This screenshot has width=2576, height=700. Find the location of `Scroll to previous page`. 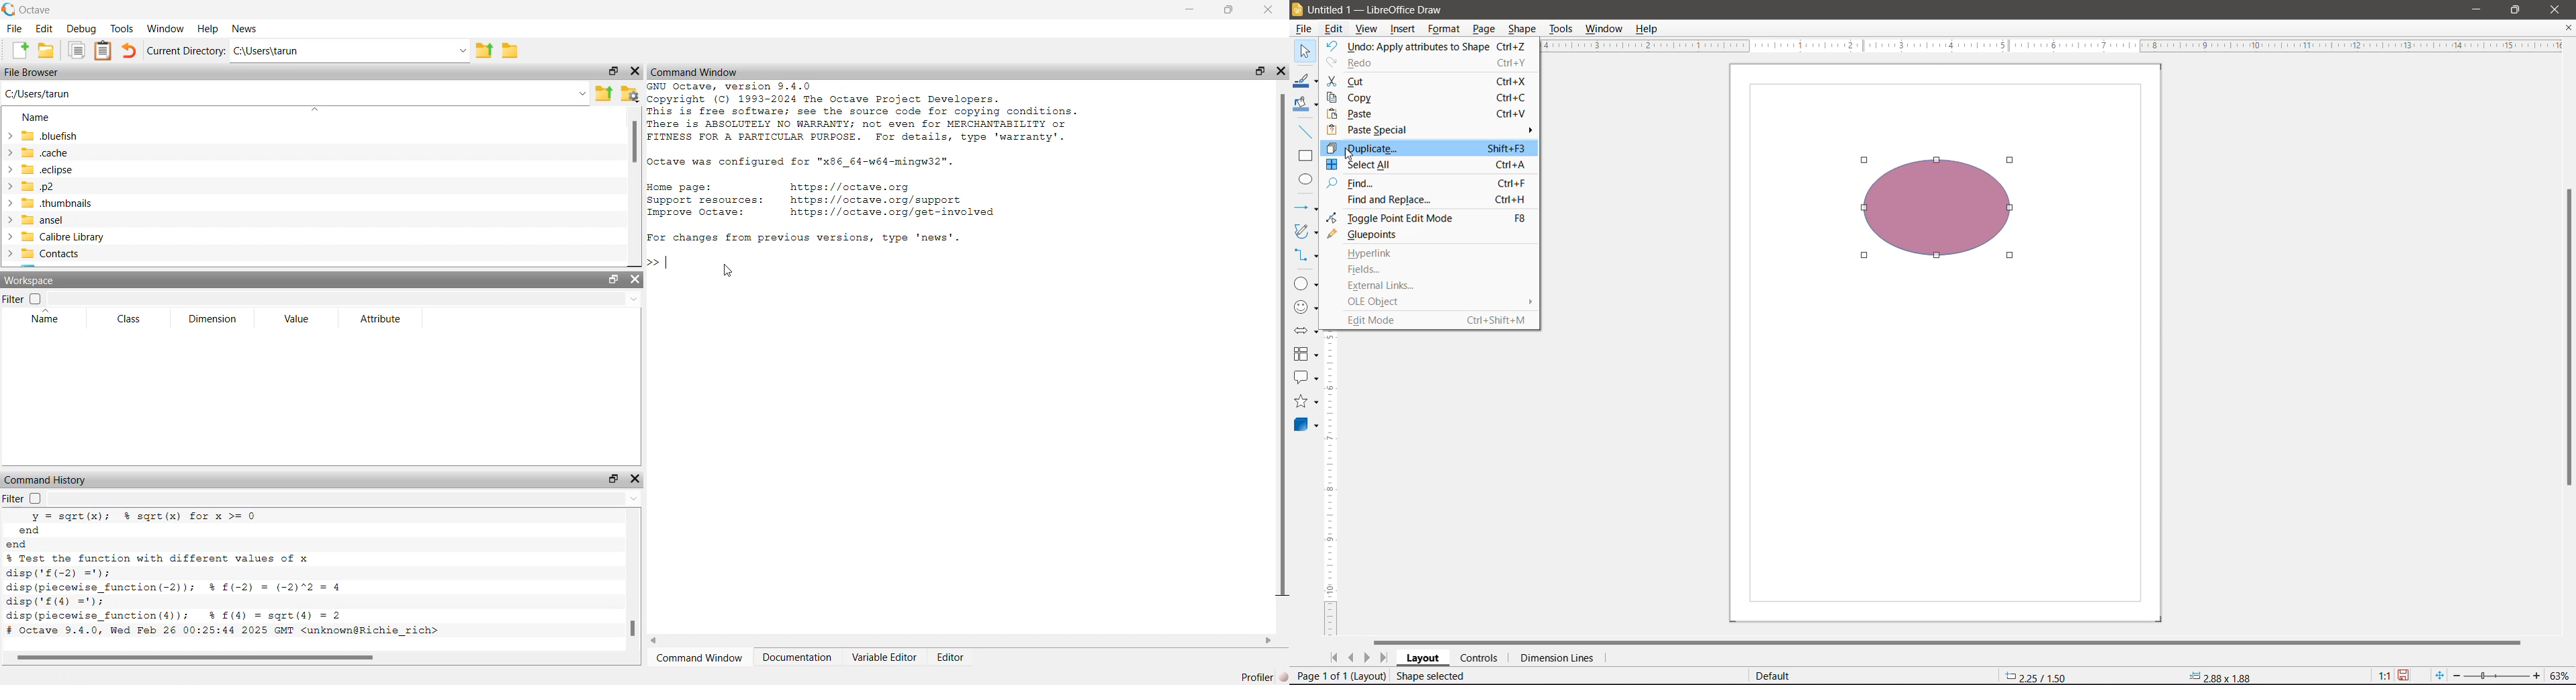

Scroll to previous page is located at coordinates (1352, 658).